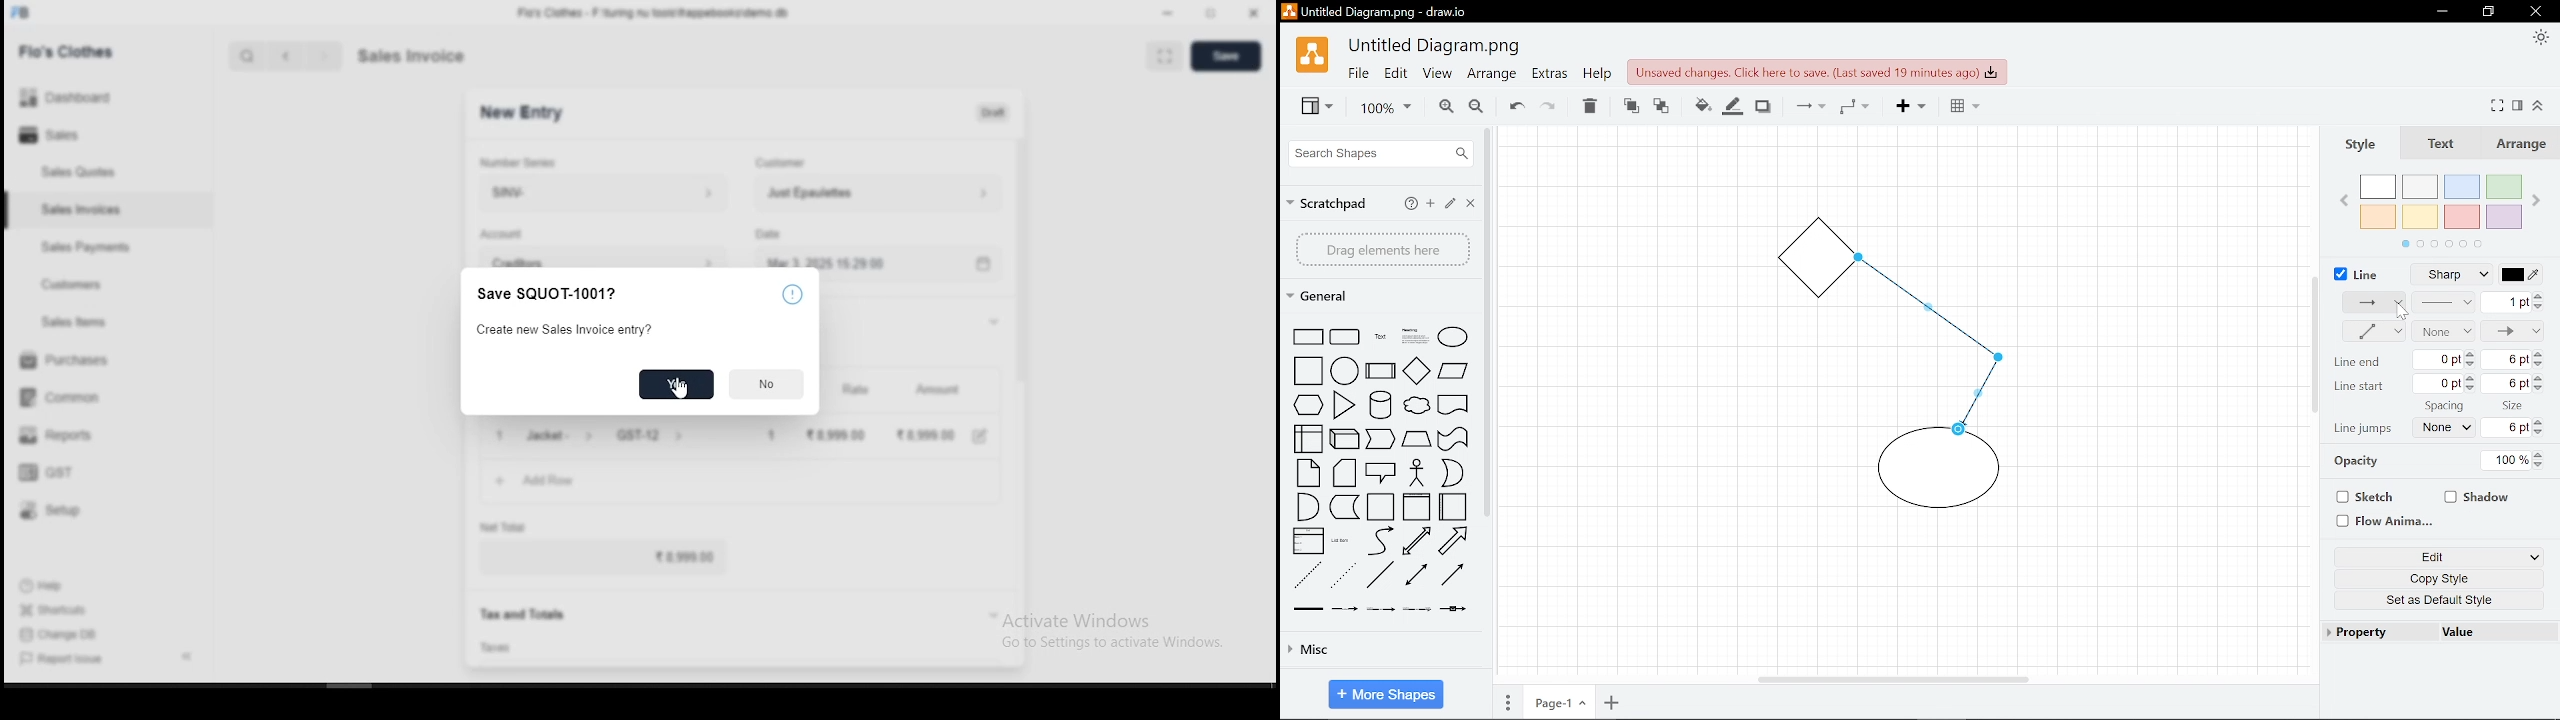  Describe the element at coordinates (82, 53) in the screenshot. I see `Flo's clothes` at that location.